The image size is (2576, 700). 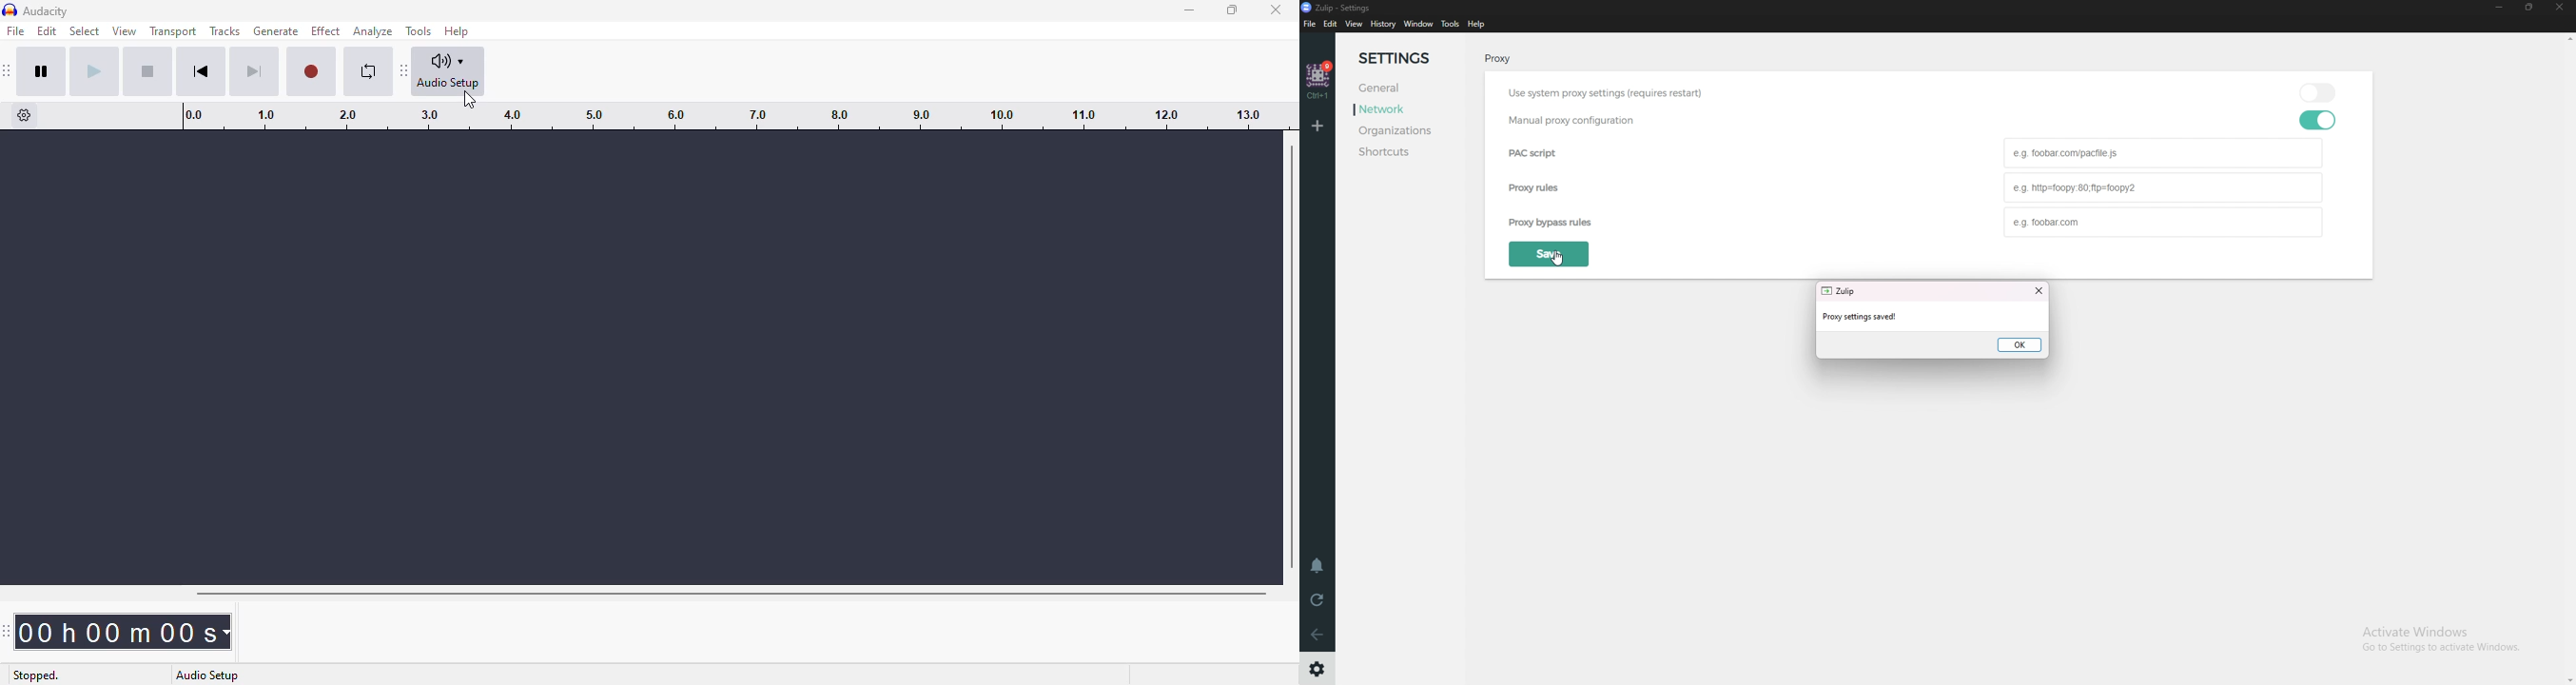 What do you see at coordinates (1547, 254) in the screenshot?
I see `save` at bounding box center [1547, 254].